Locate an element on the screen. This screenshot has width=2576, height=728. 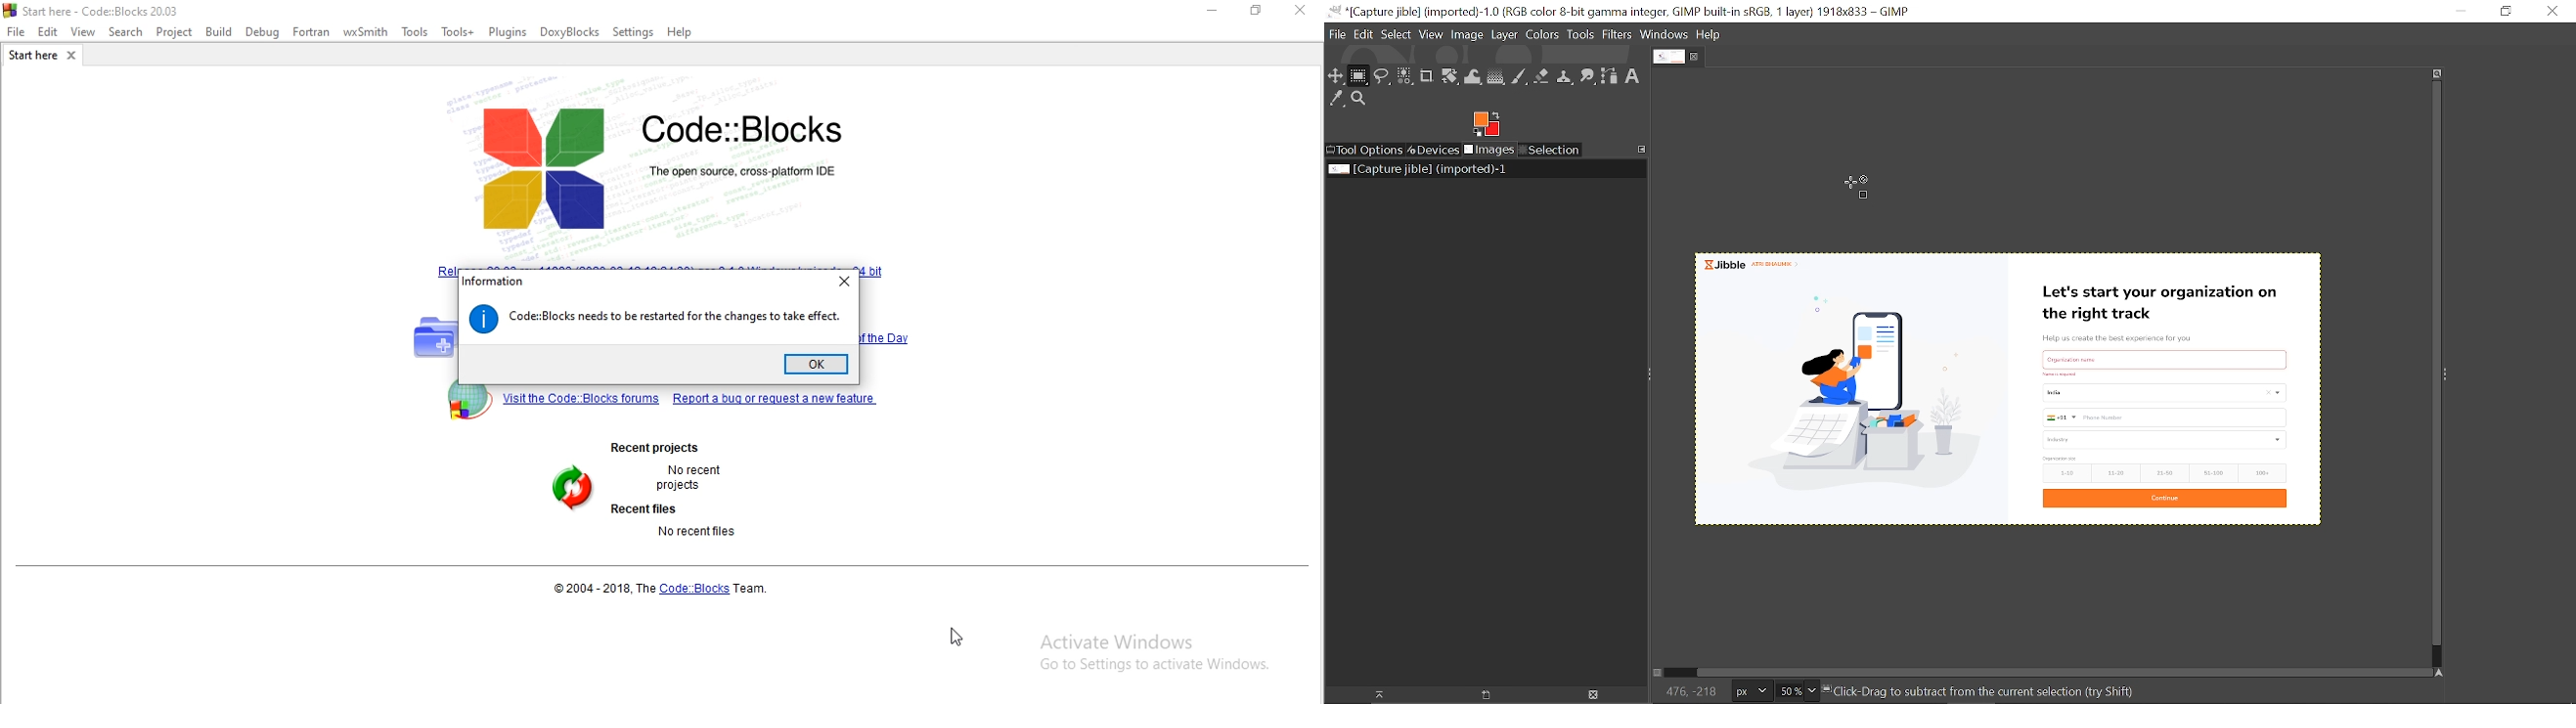
Images is located at coordinates (1488, 151).